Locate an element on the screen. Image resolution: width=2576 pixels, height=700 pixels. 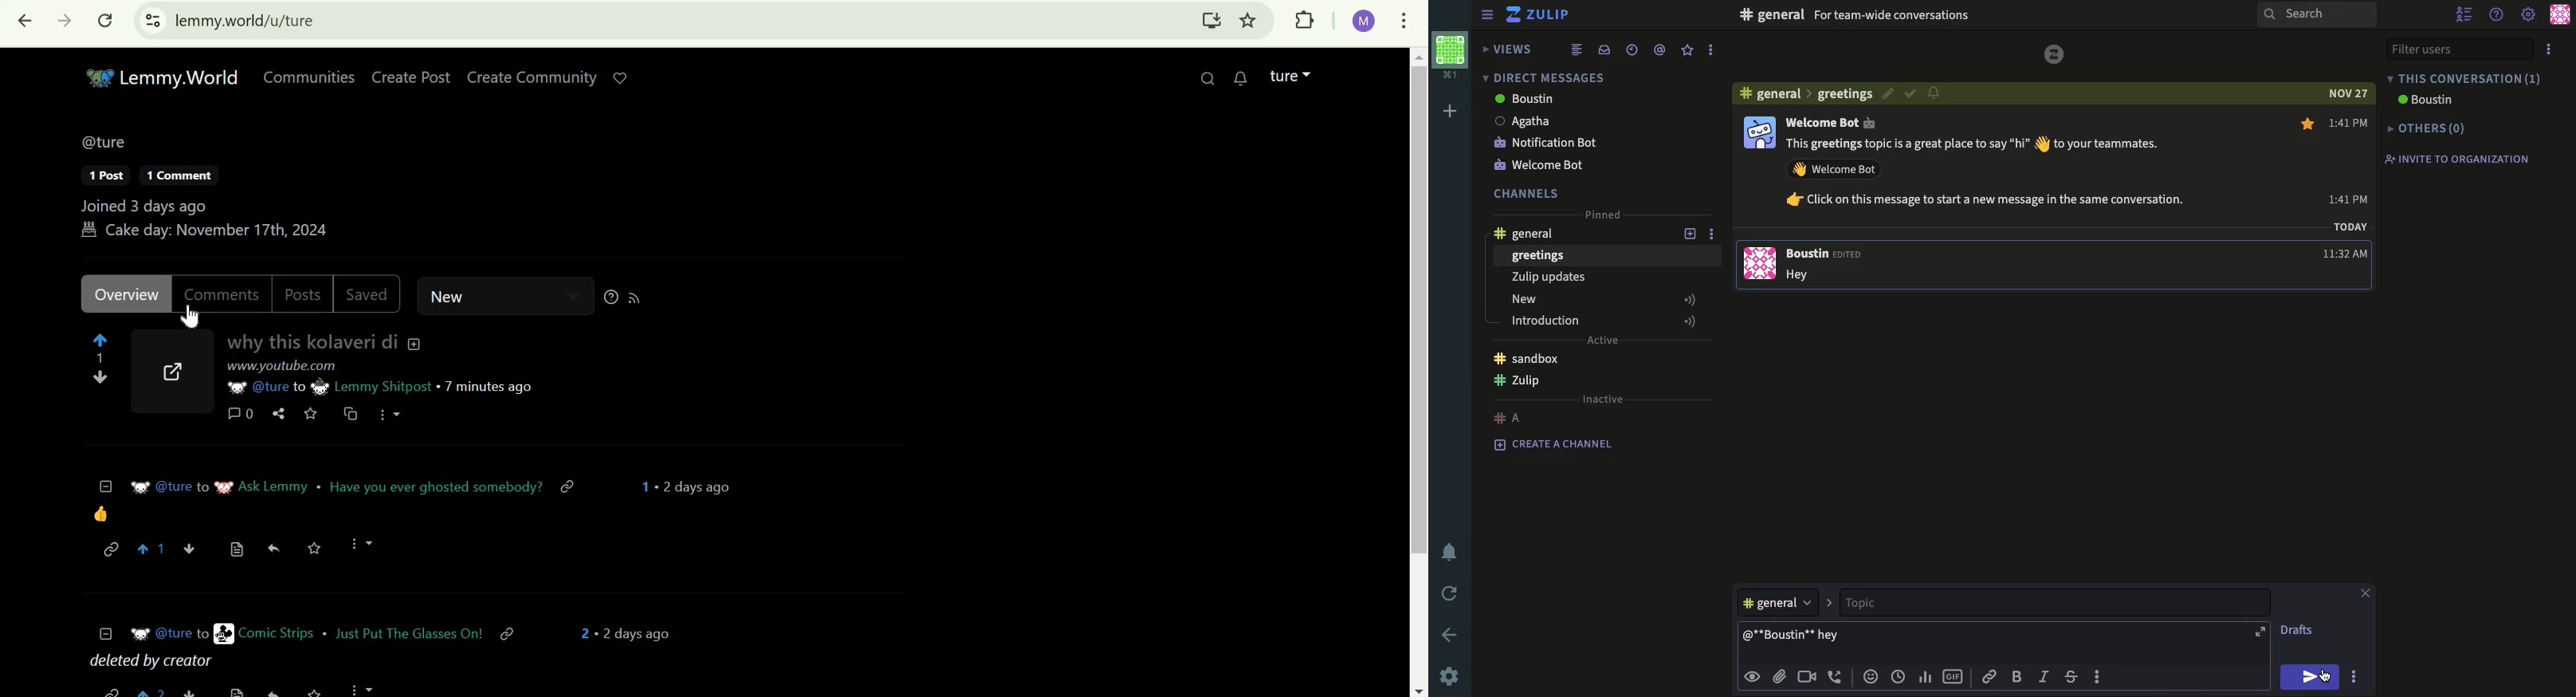
emoji is located at coordinates (102, 513).